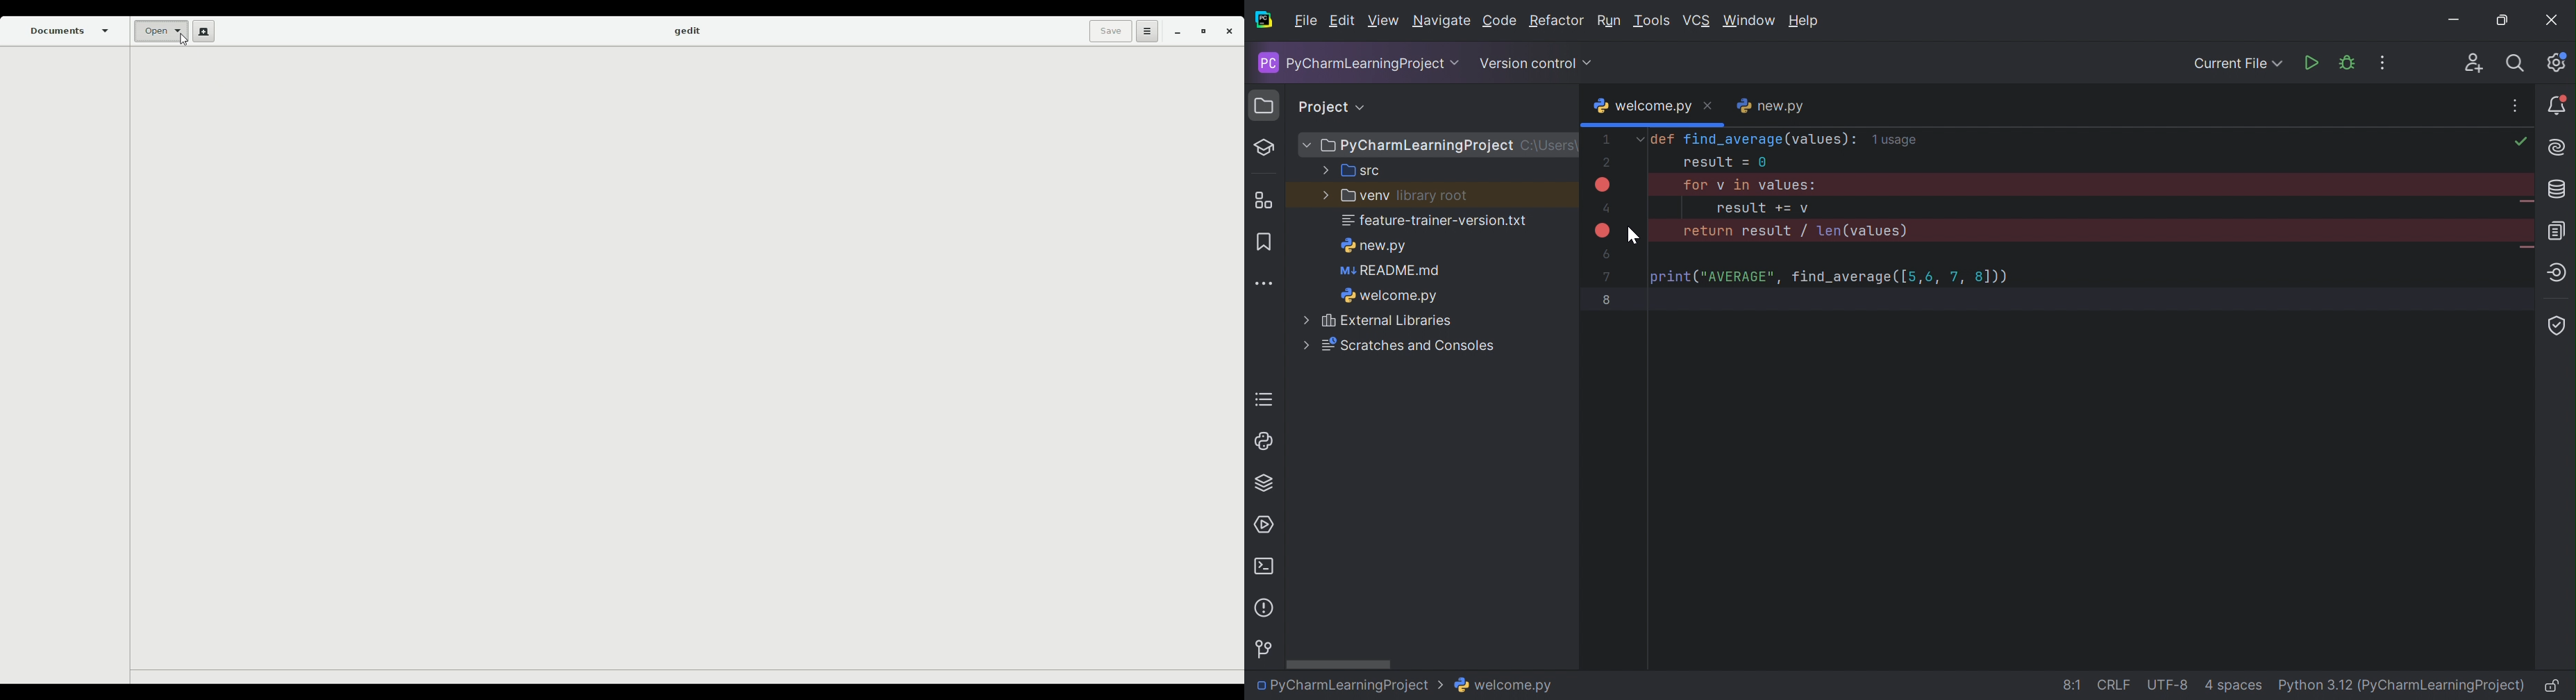 This screenshot has height=700, width=2576. Describe the element at coordinates (1174, 32) in the screenshot. I see `Minimize` at that location.